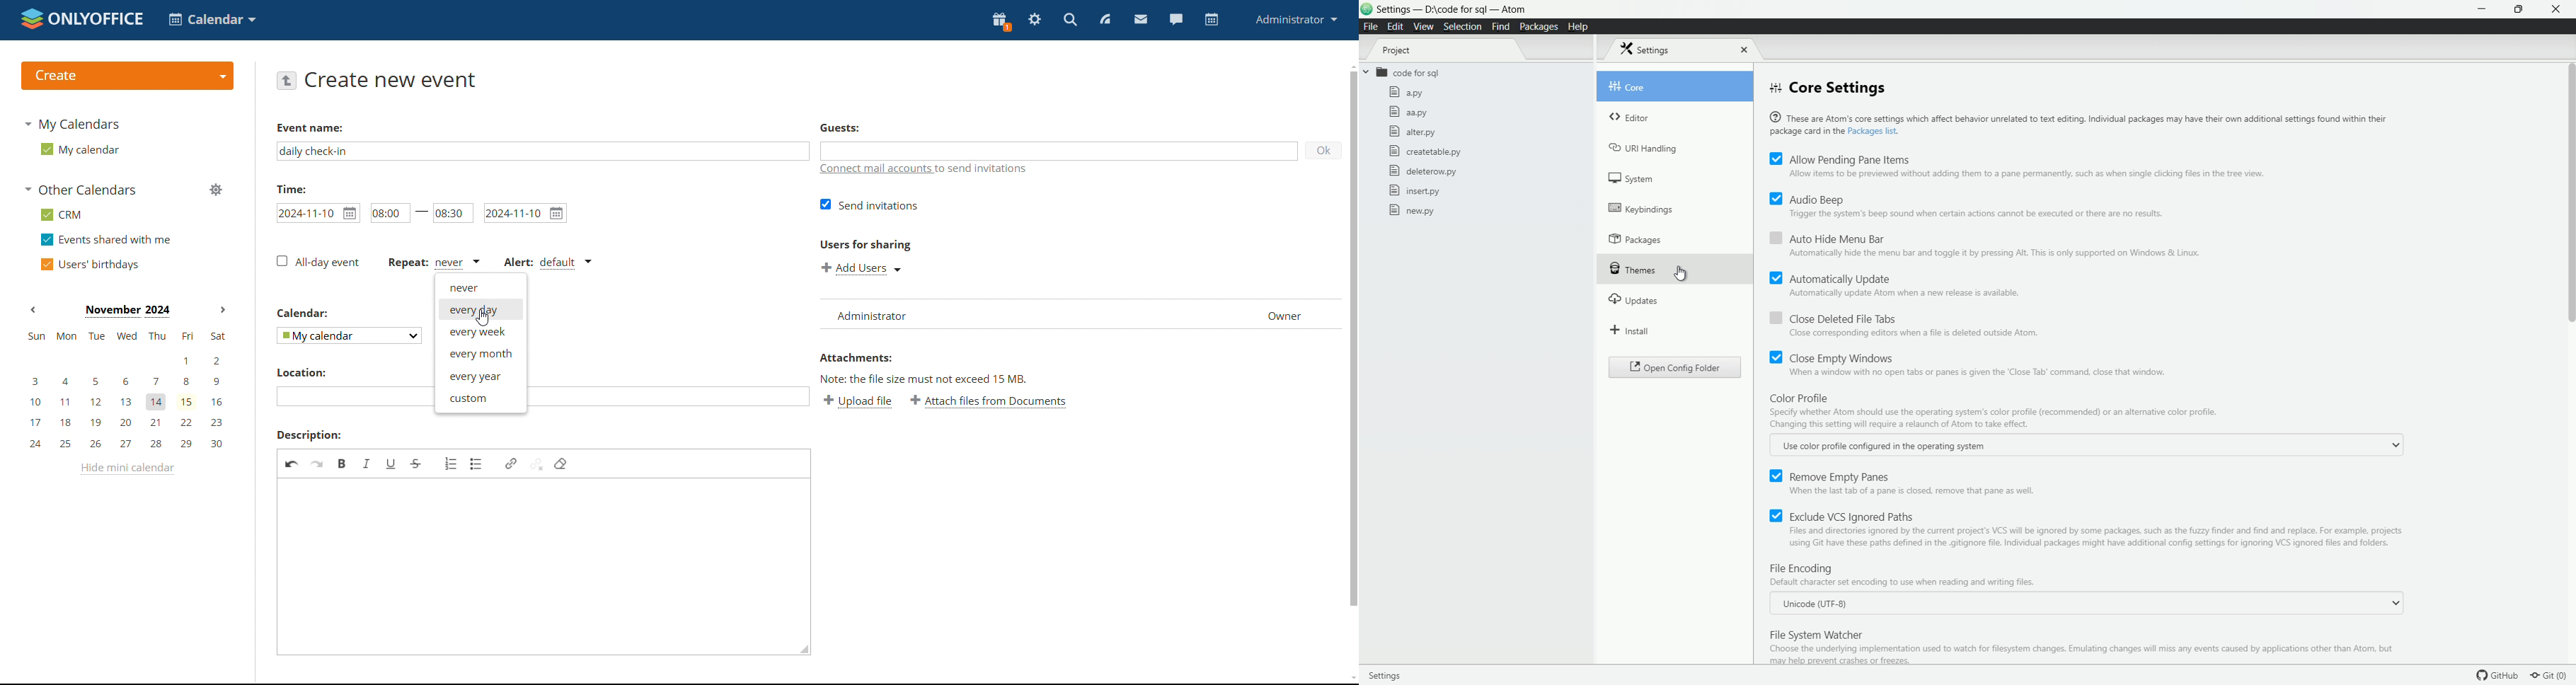 This screenshot has width=2576, height=700. What do you see at coordinates (2569, 308) in the screenshot?
I see `scroll bar` at bounding box center [2569, 308].